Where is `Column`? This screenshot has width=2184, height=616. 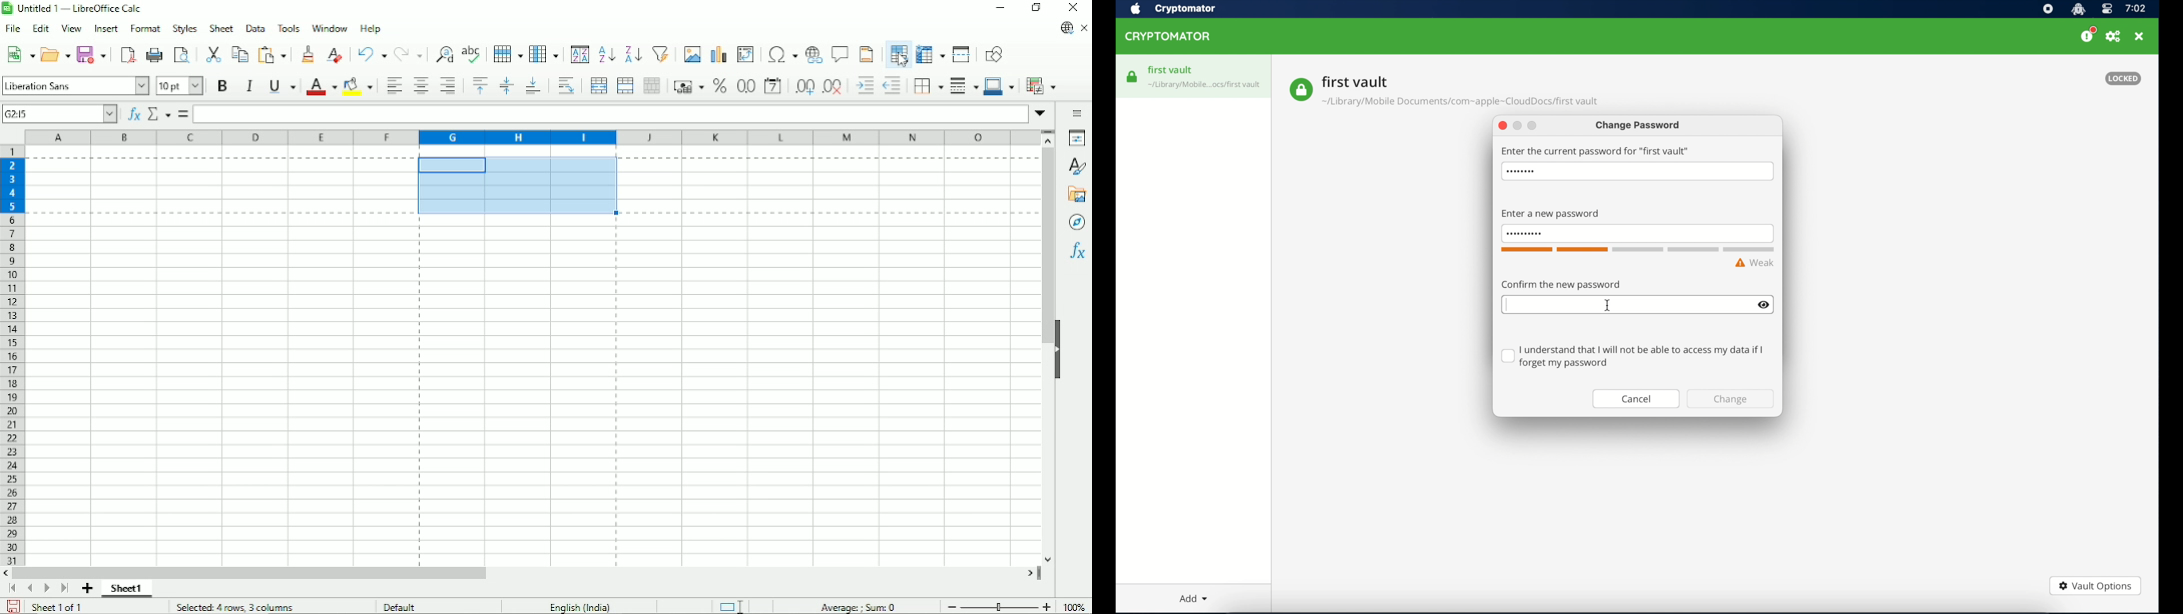 Column is located at coordinates (545, 53).